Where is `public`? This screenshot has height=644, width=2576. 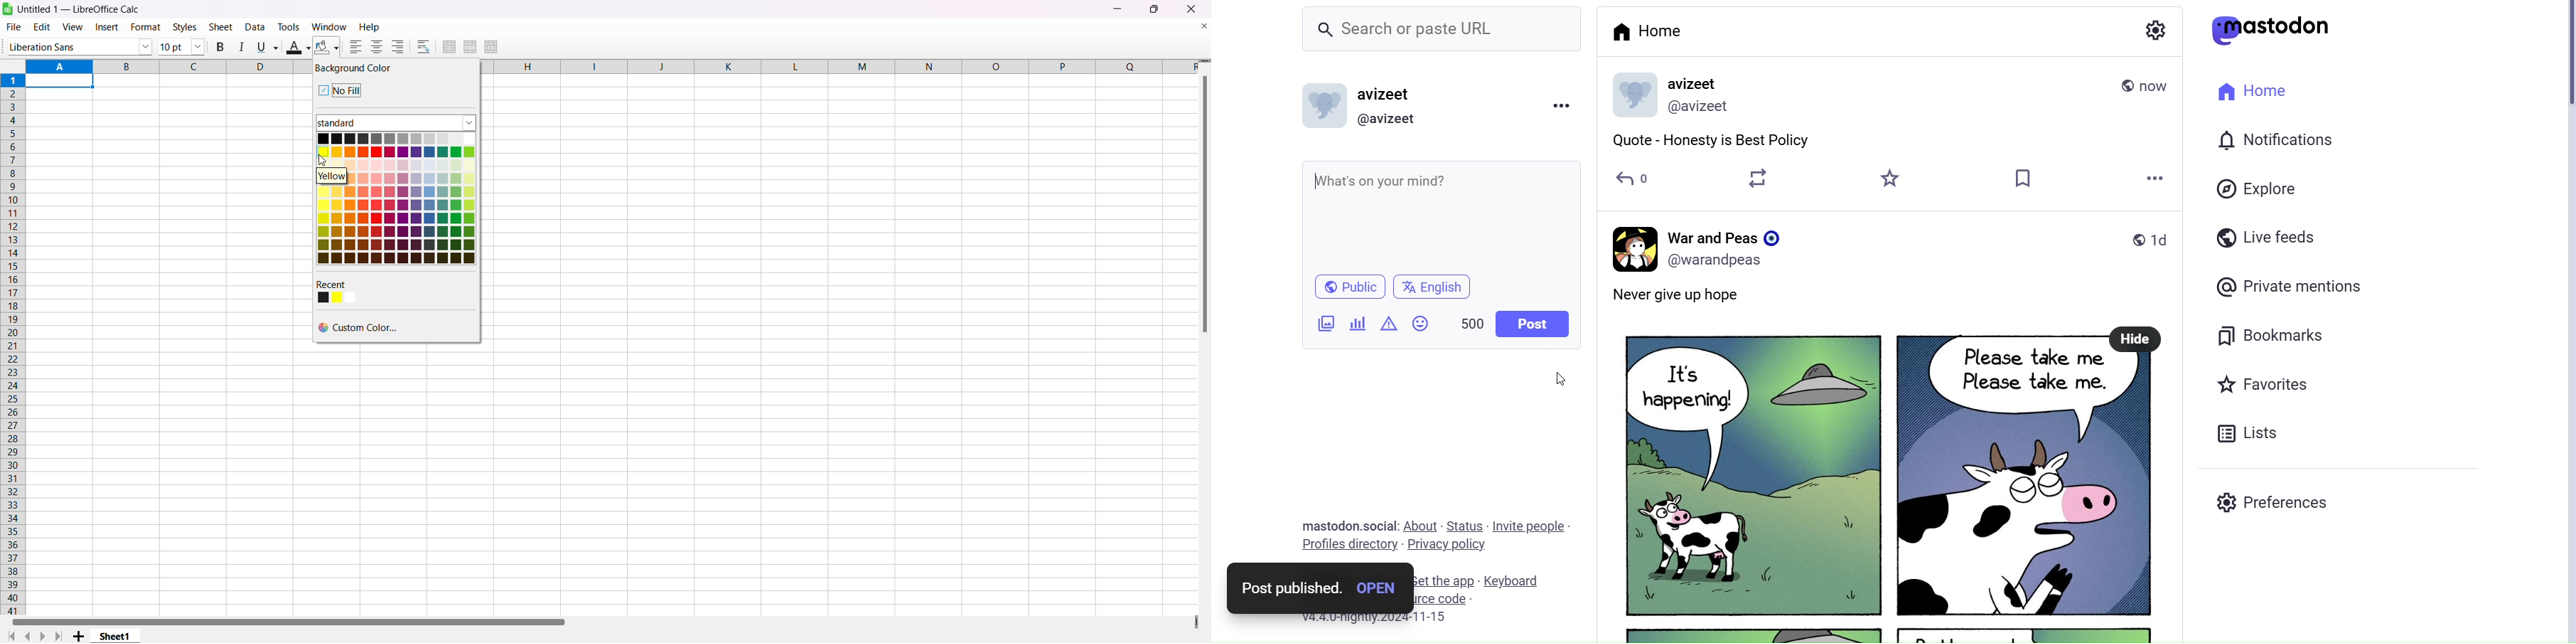 public is located at coordinates (2133, 244).